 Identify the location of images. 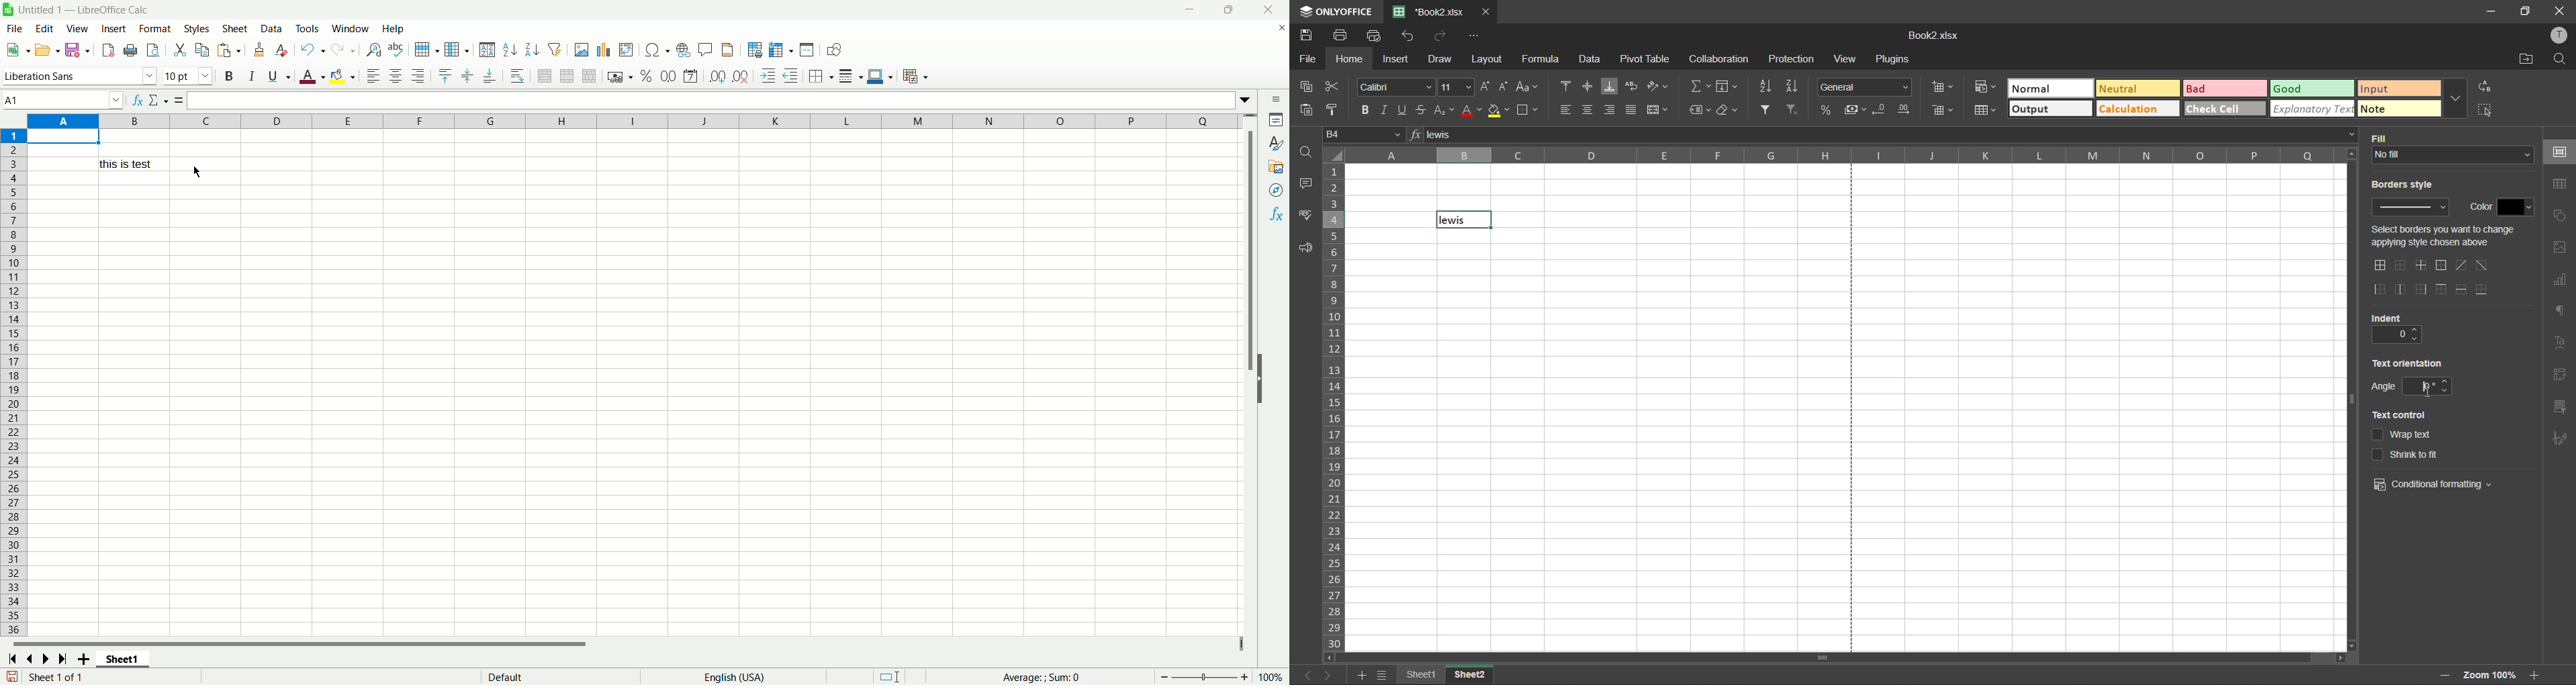
(2559, 248).